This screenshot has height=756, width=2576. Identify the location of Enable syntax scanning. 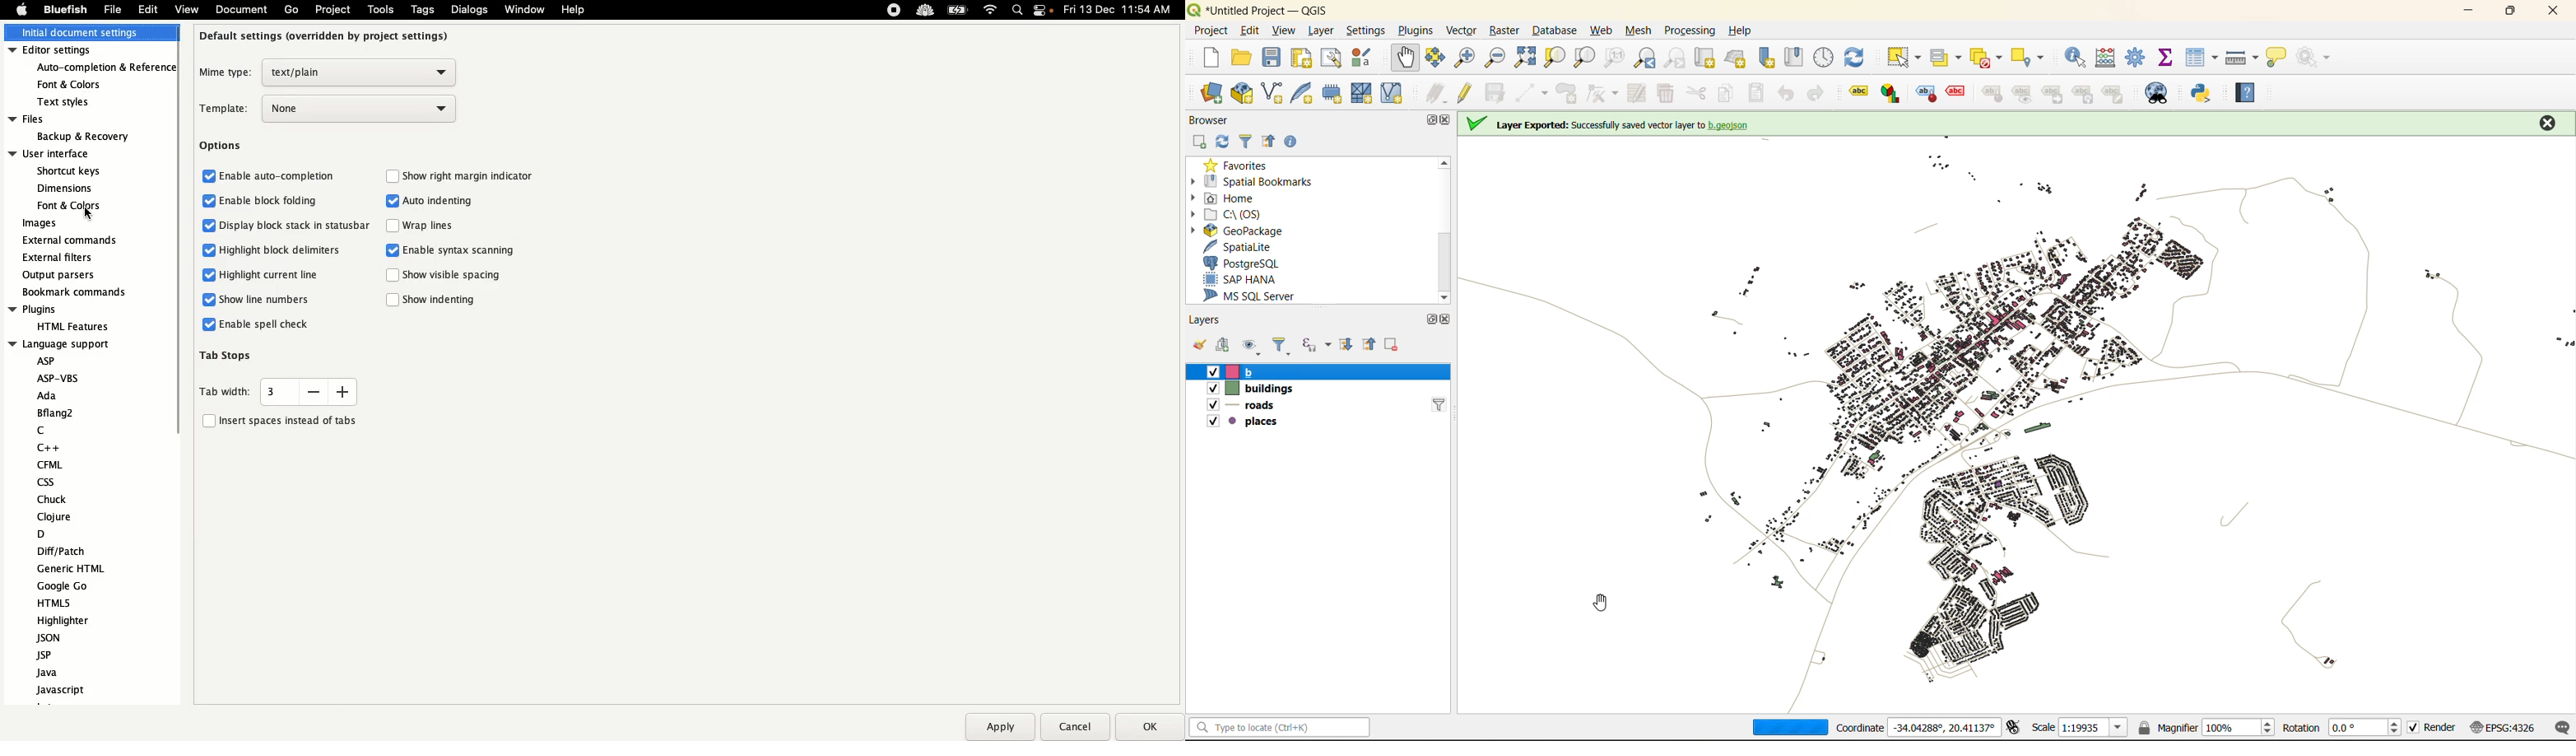
(454, 251).